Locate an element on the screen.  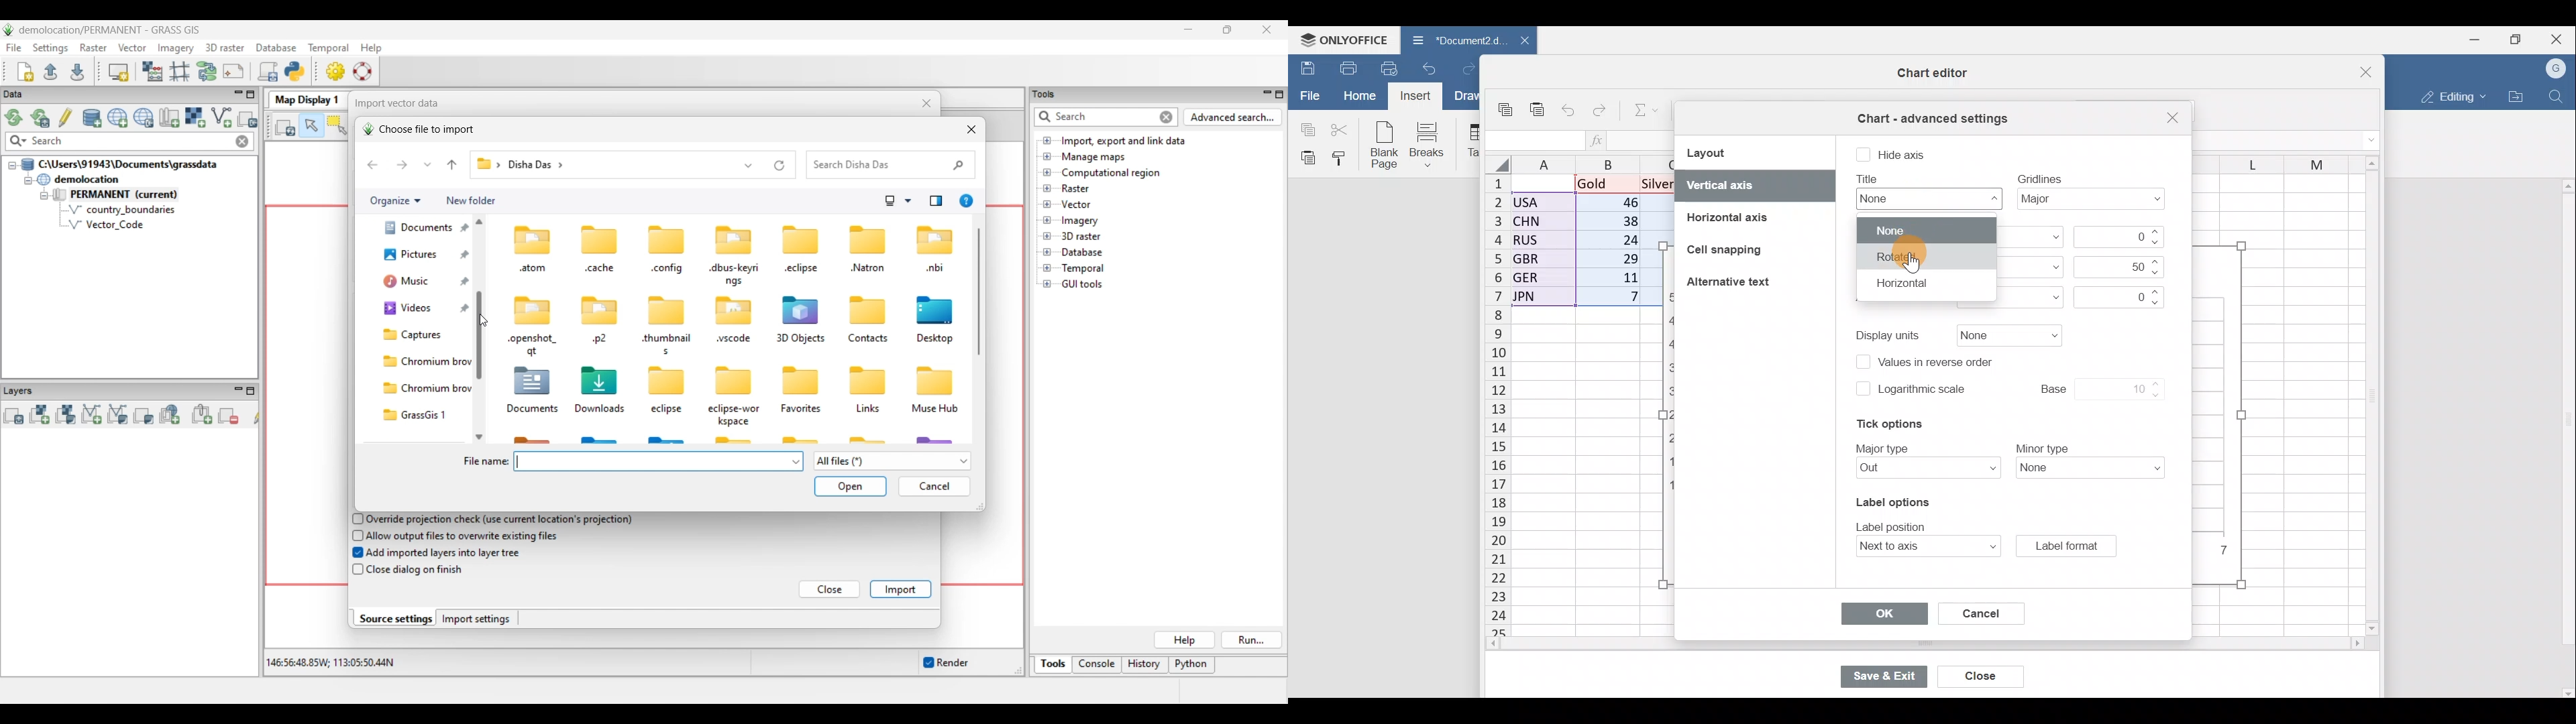
OK is located at coordinates (1883, 615).